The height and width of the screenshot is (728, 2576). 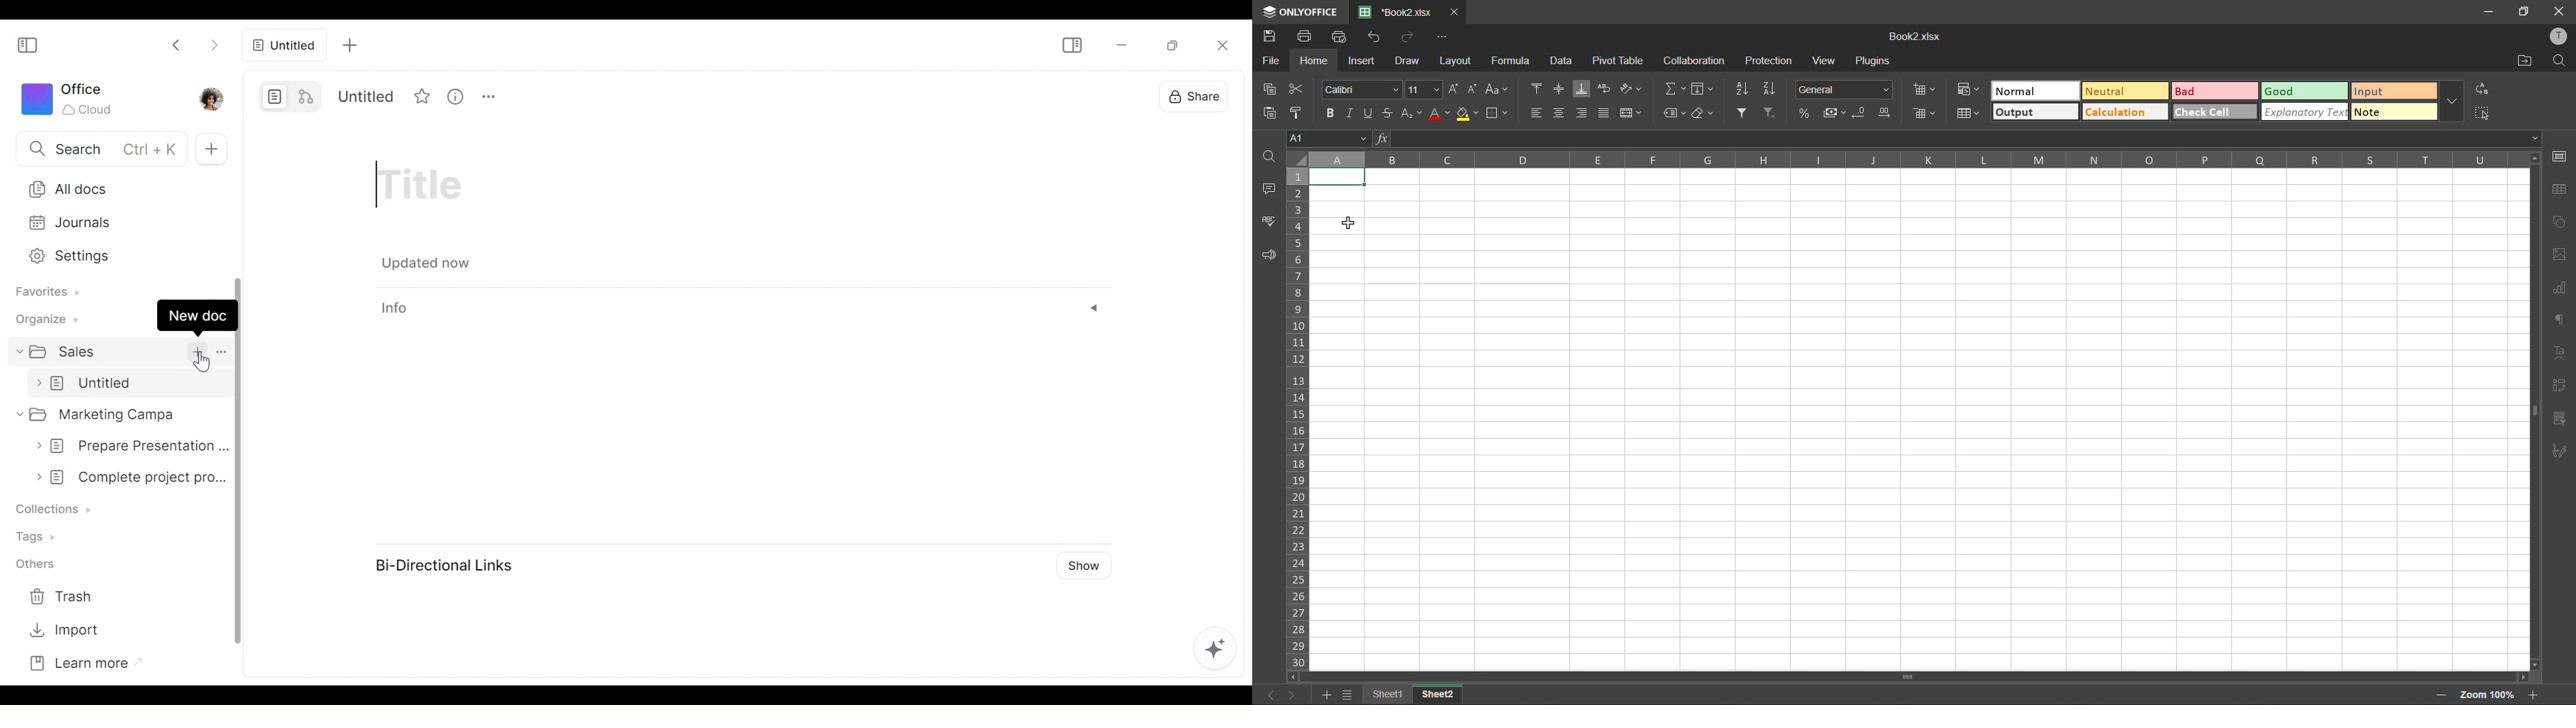 I want to click on print, so click(x=1307, y=35).